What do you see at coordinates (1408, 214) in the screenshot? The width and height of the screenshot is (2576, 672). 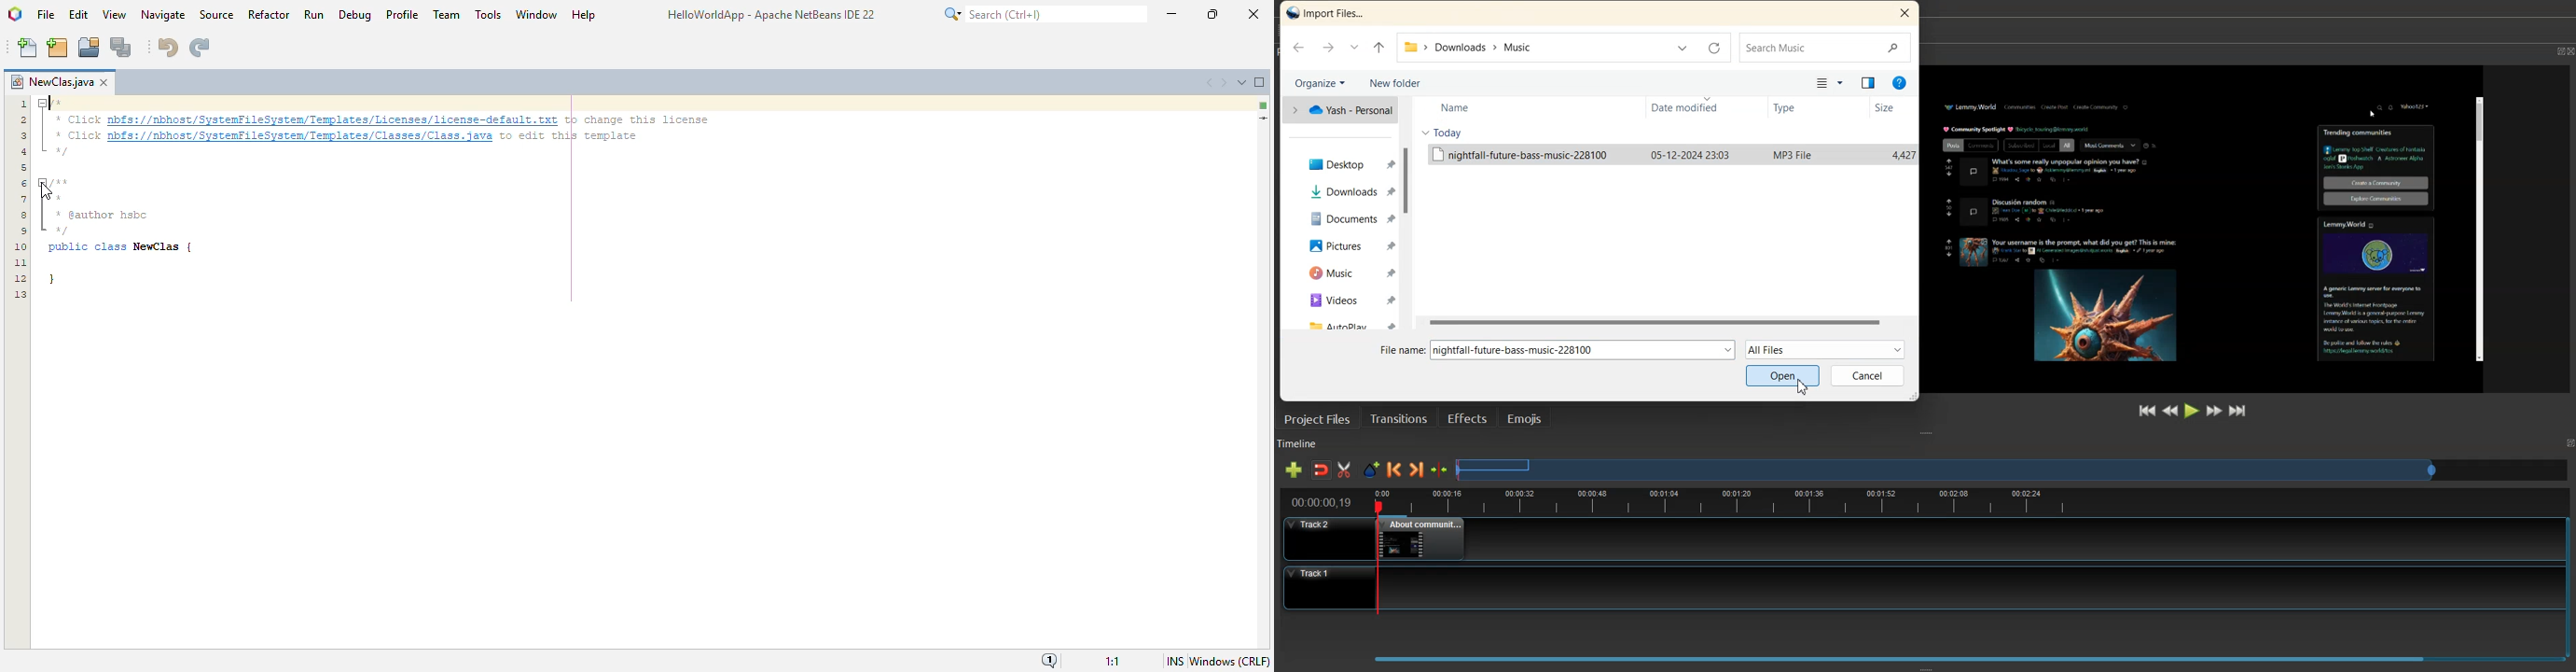 I see `Vertical Scrollbar` at bounding box center [1408, 214].